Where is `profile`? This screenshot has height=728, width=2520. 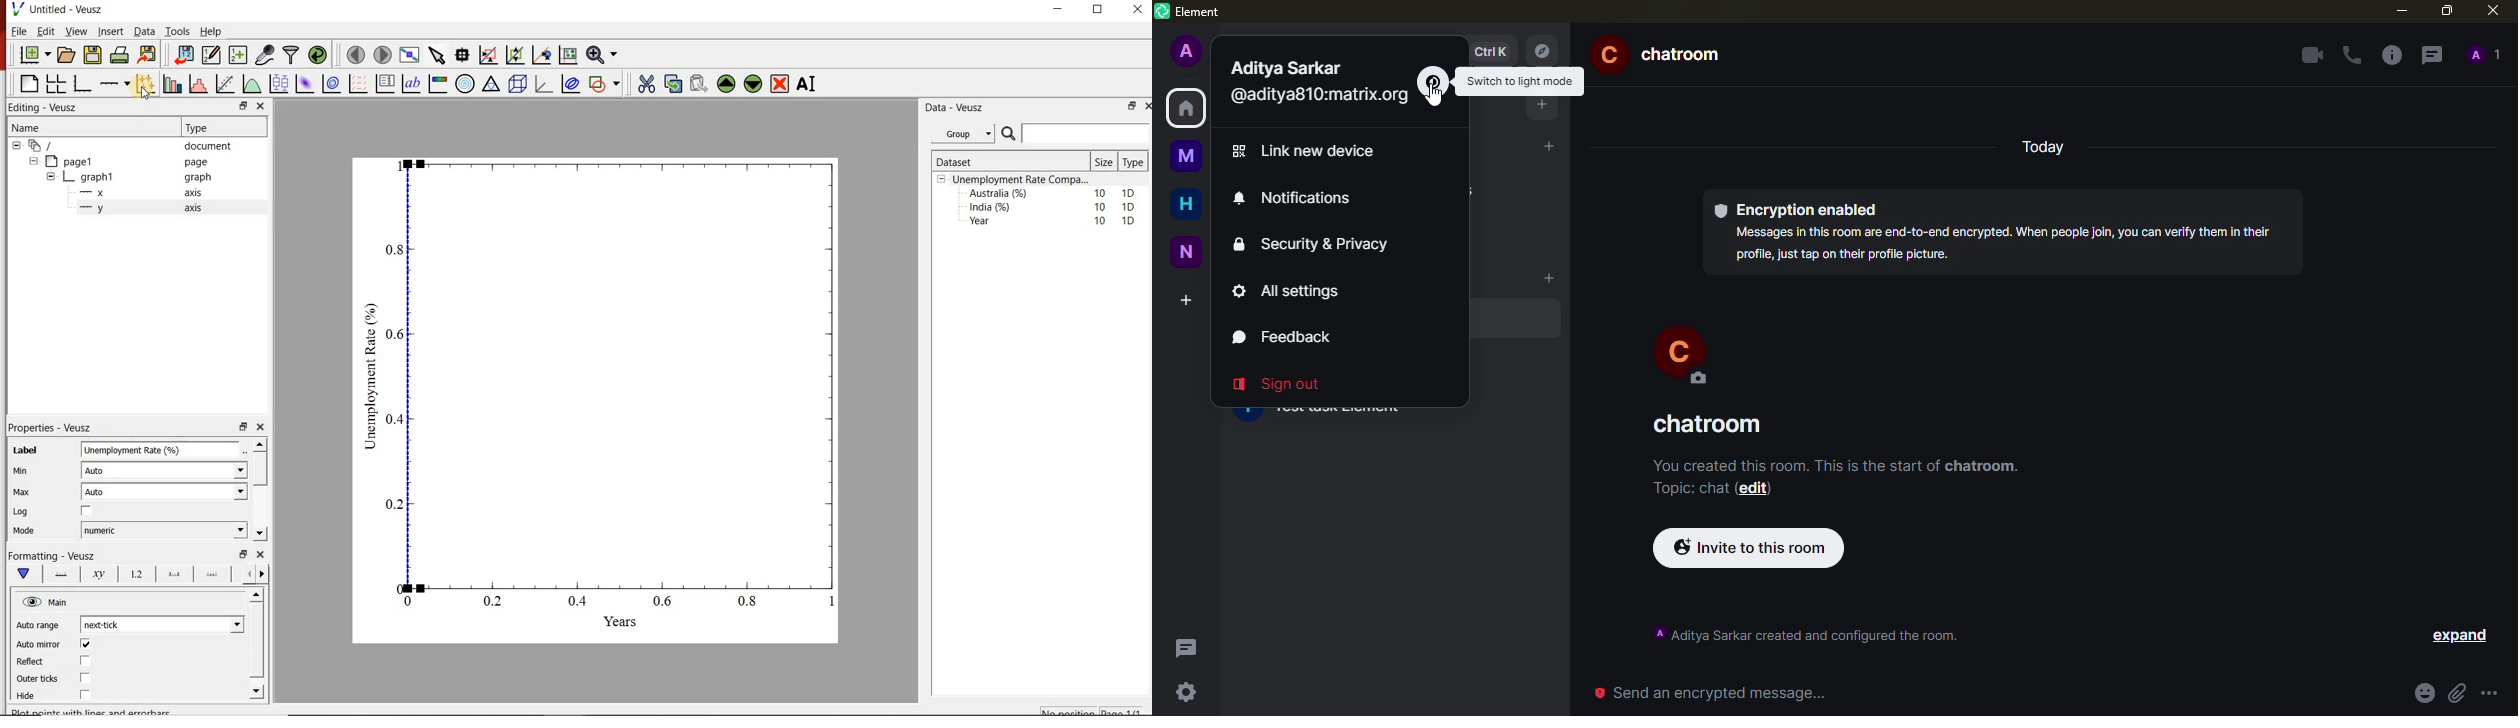 profile is located at coordinates (1188, 49).